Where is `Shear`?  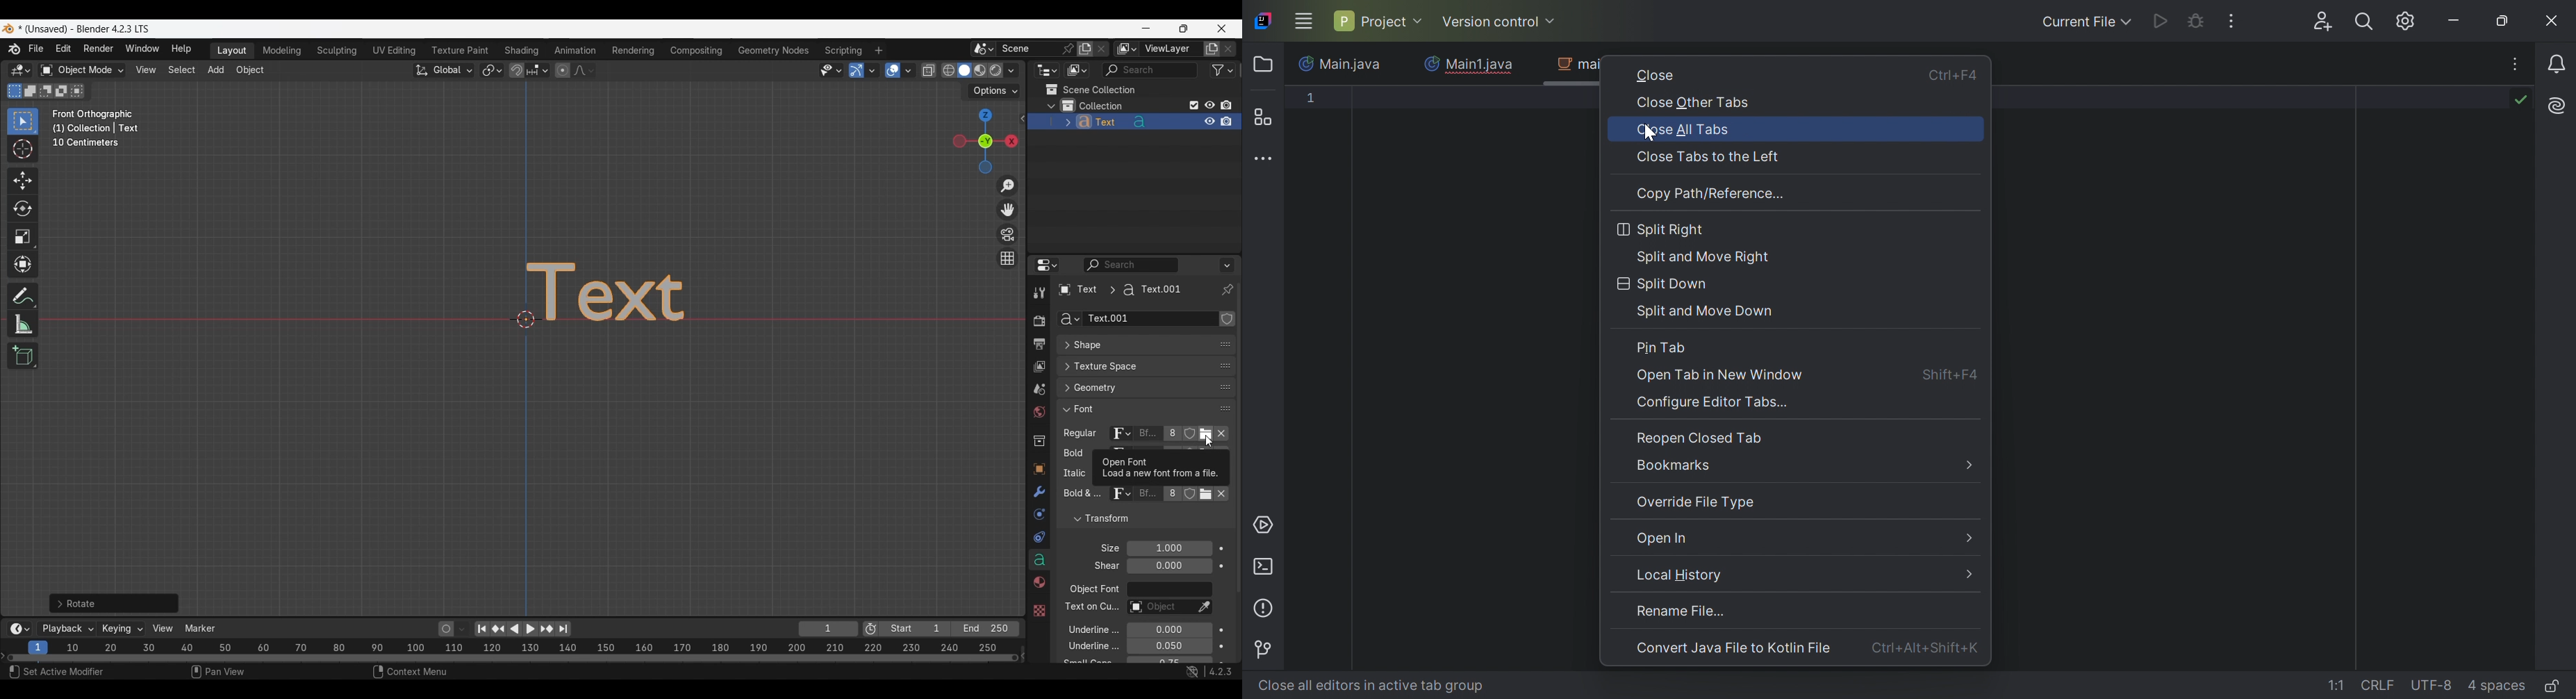 Shear is located at coordinates (1169, 566).